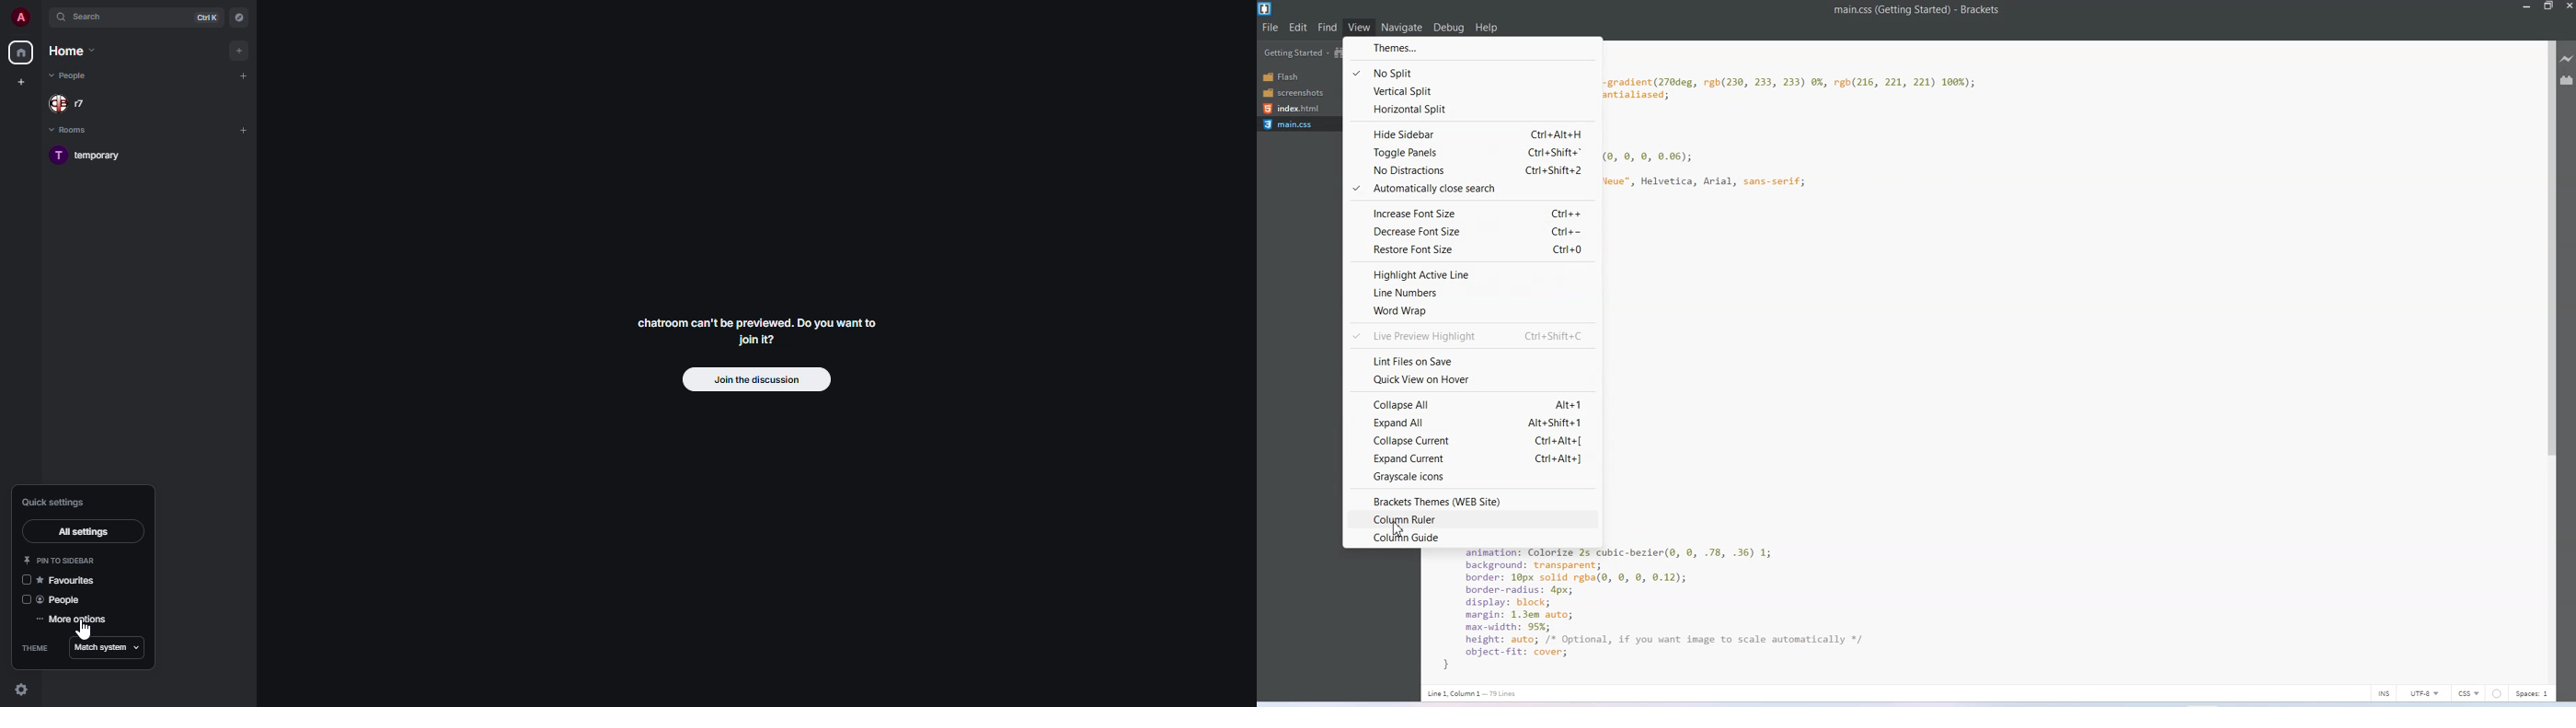 Image resolution: width=2576 pixels, height=728 pixels. What do you see at coordinates (1472, 232) in the screenshot?
I see `Decrease Font Size` at bounding box center [1472, 232].